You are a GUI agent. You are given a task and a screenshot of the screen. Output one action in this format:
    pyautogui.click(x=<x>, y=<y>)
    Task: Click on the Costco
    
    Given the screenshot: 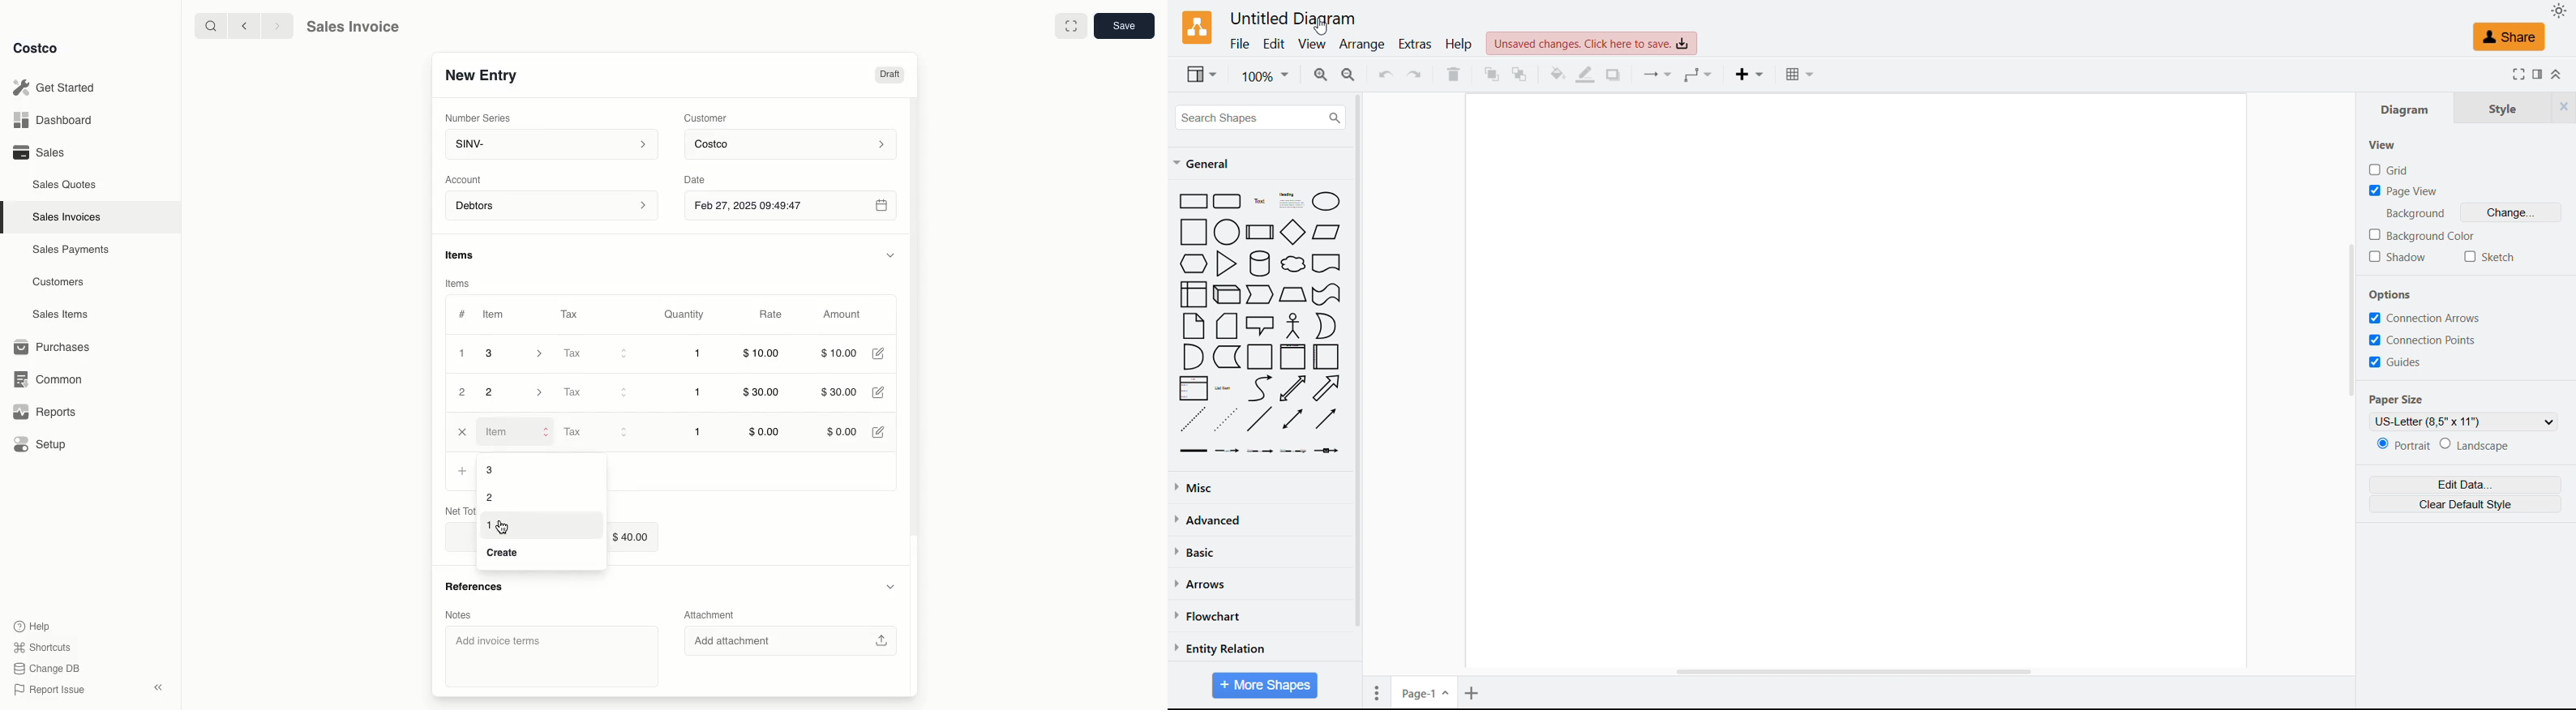 What is the action you would take?
    pyautogui.click(x=793, y=145)
    